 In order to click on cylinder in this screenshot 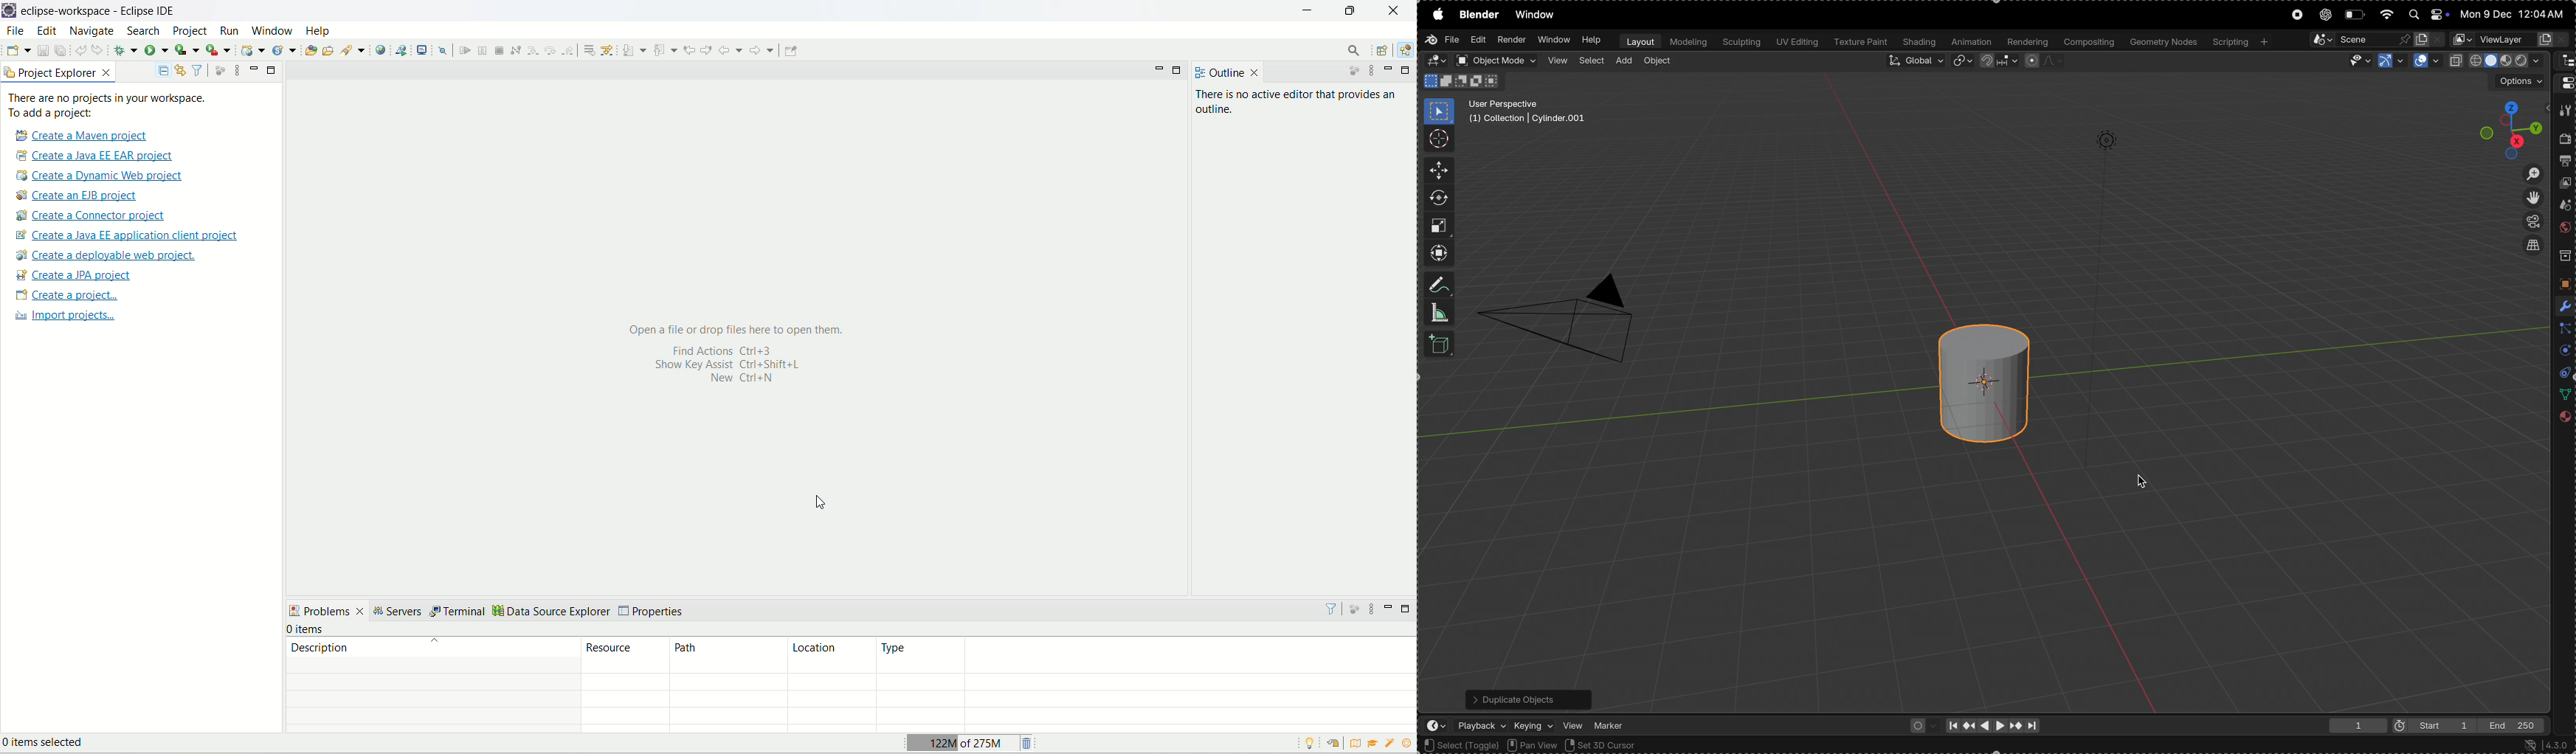, I will do `click(1978, 377)`.